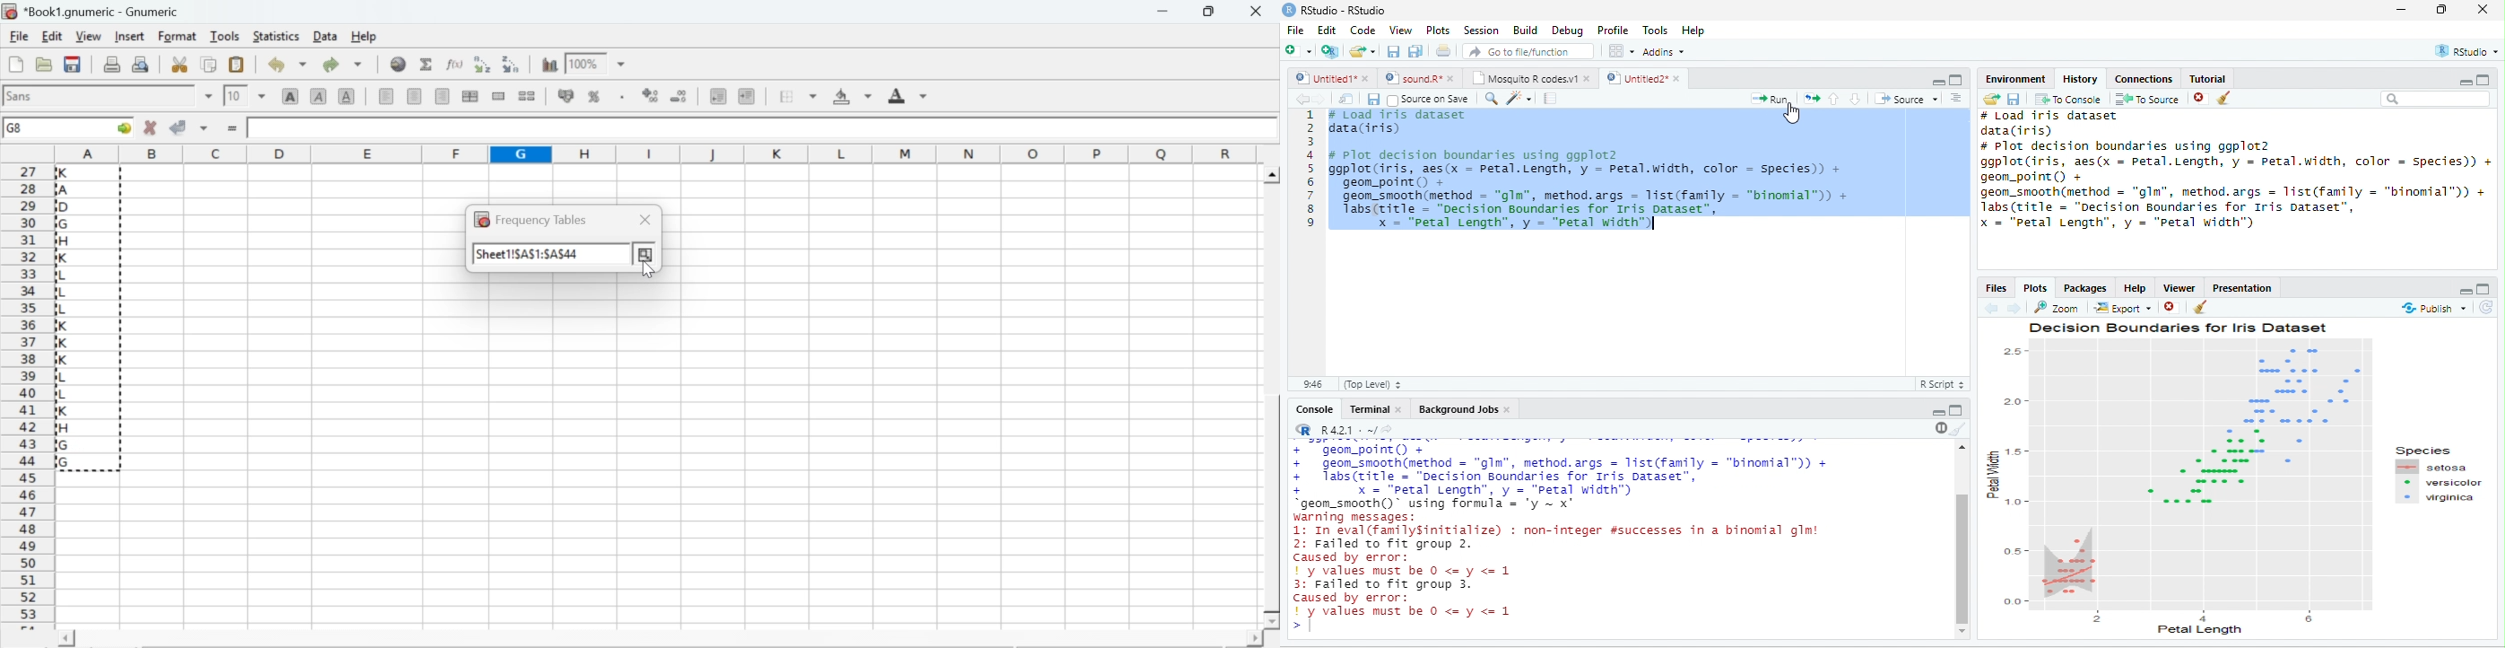  What do you see at coordinates (1993, 99) in the screenshot?
I see `open folder` at bounding box center [1993, 99].